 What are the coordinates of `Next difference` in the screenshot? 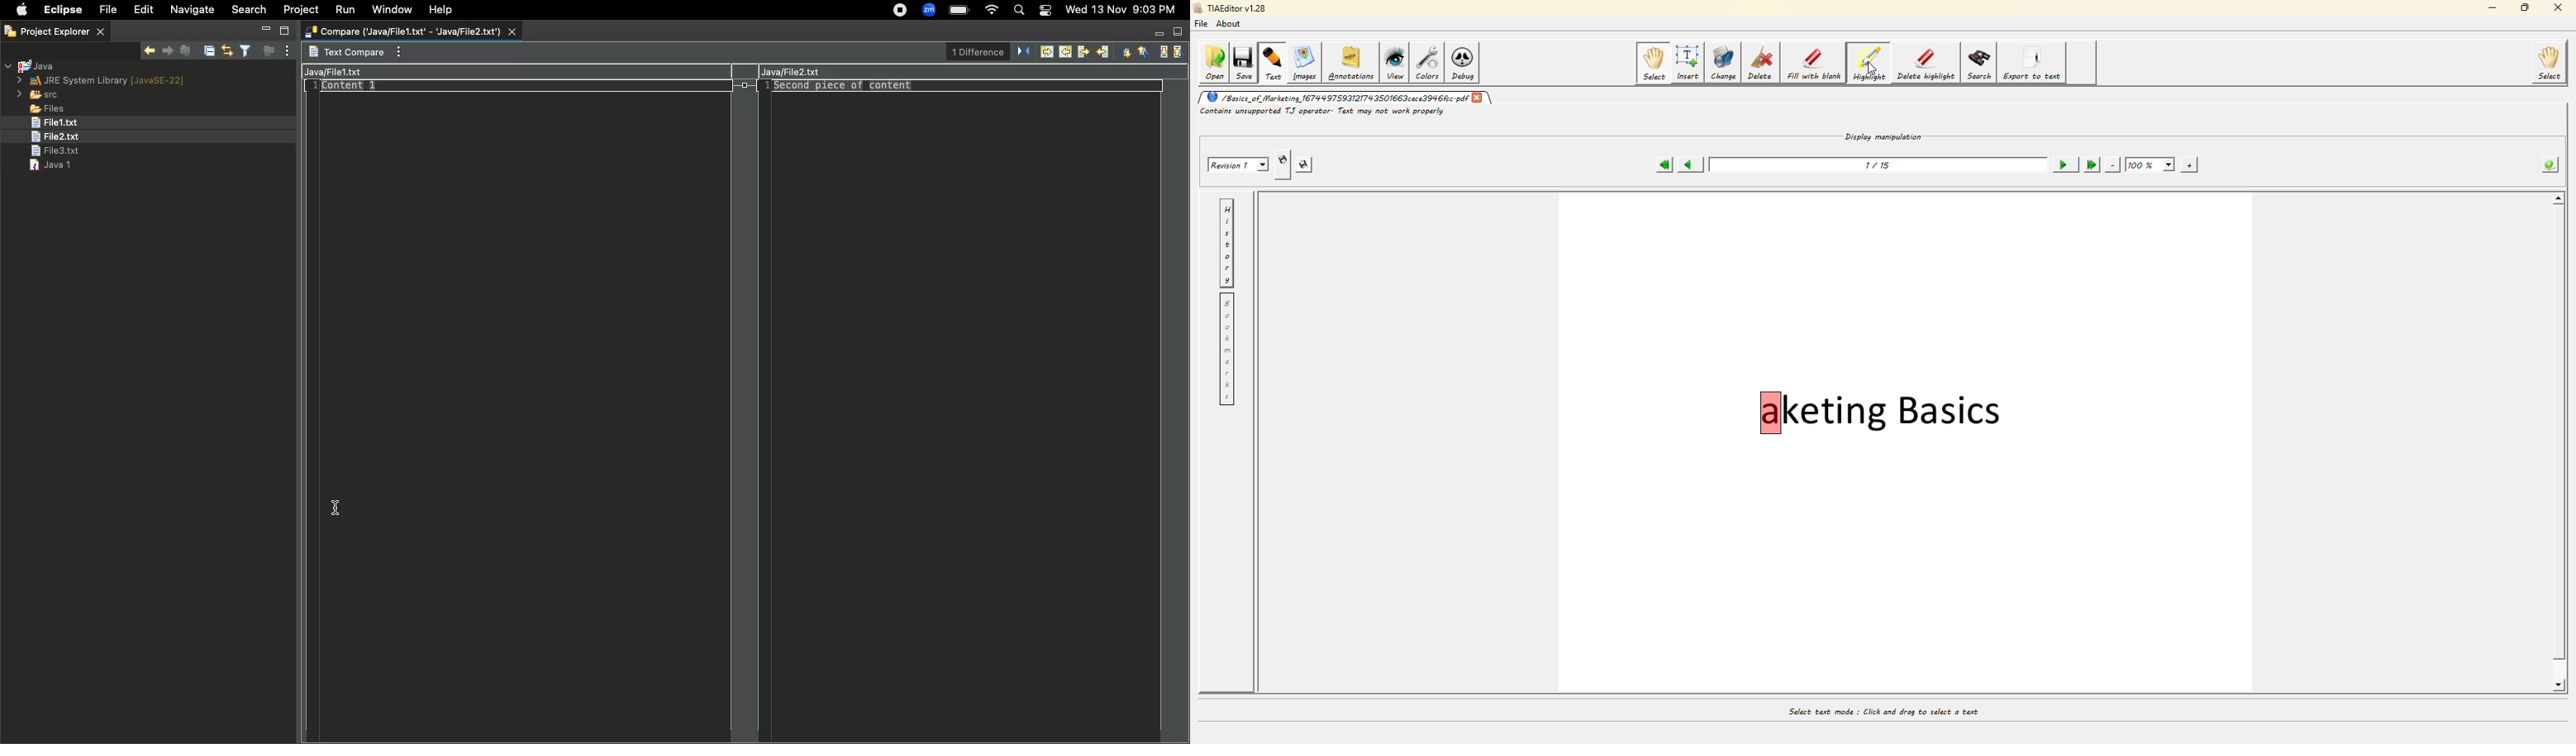 It's located at (1123, 53).